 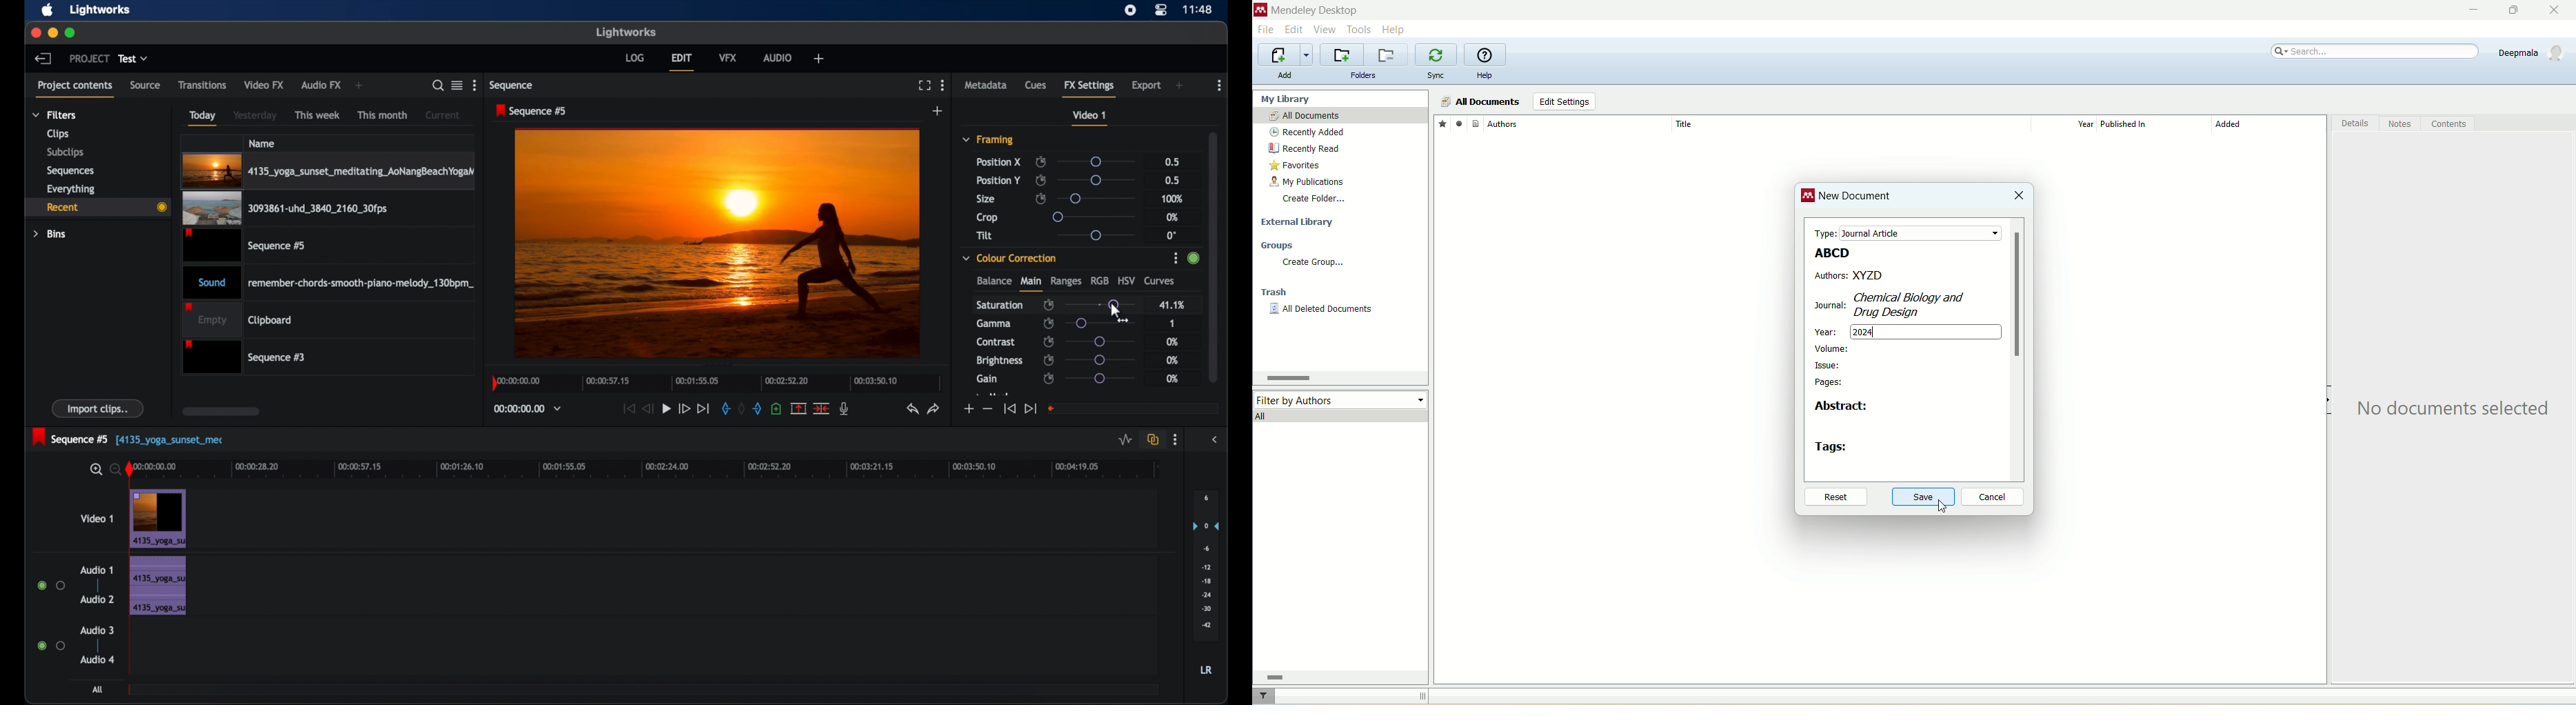 What do you see at coordinates (1304, 148) in the screenshot?
I see `recently read` at bounding box center [1304, 148].